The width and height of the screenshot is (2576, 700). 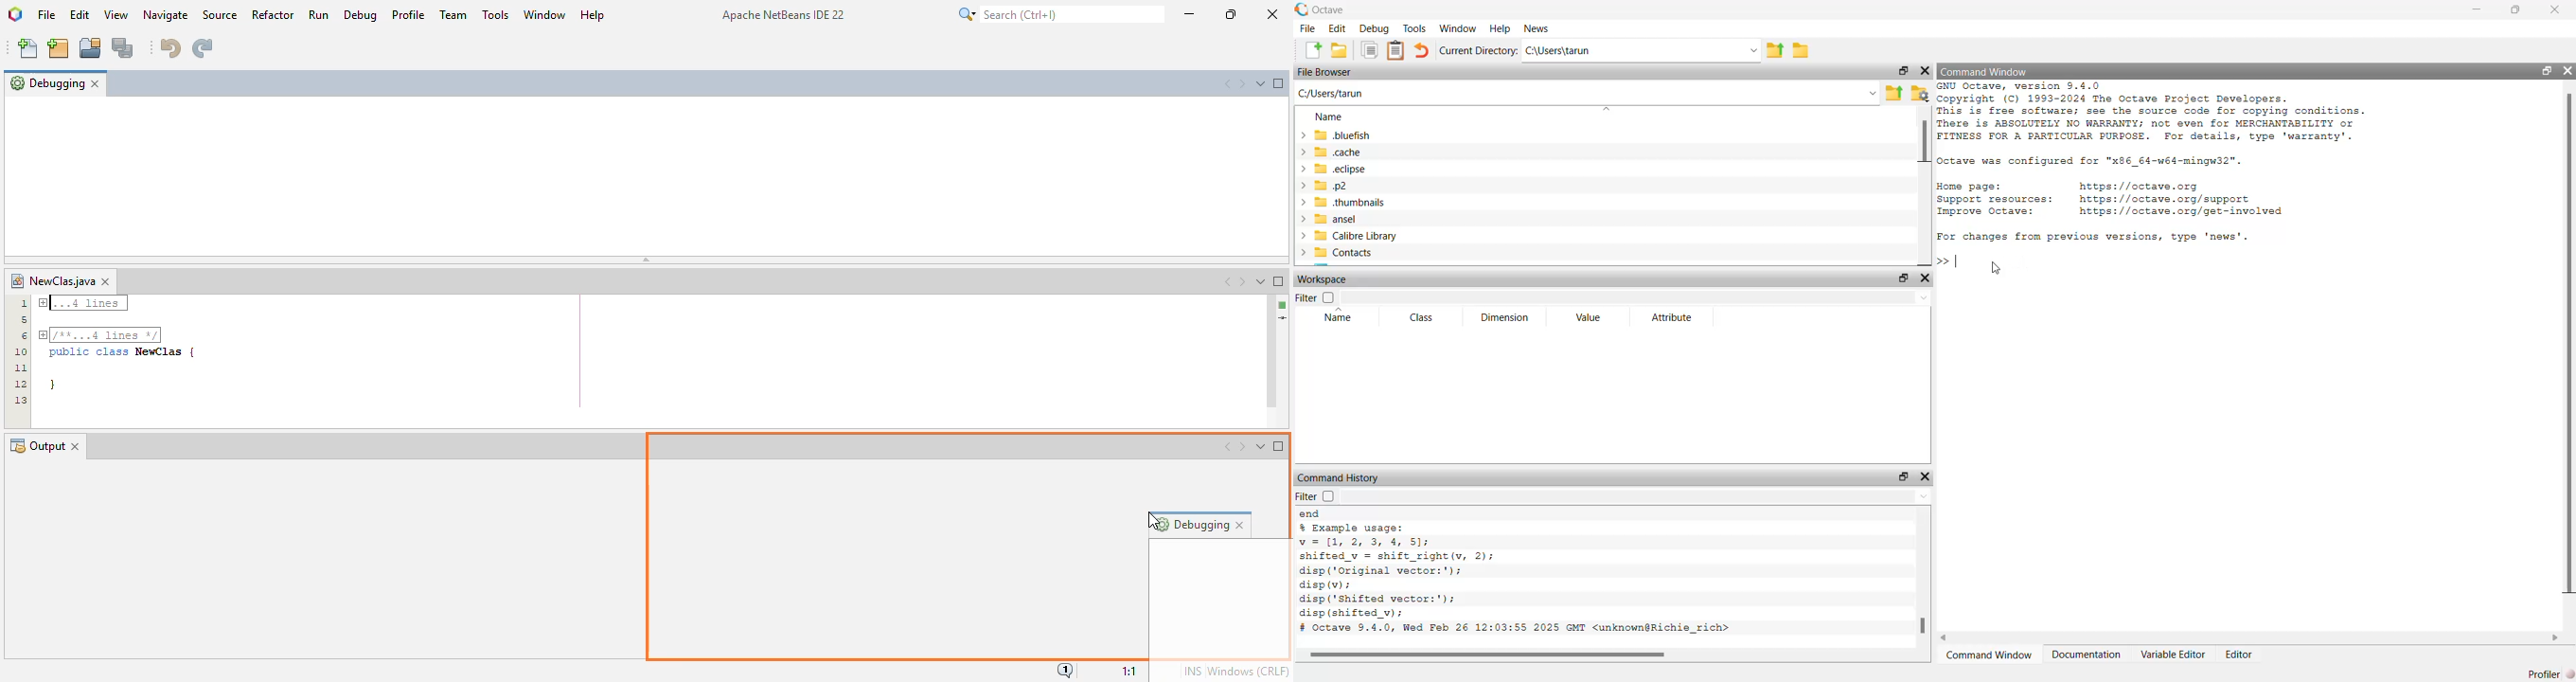 I want to click on hide widget, so click(x=1927, y=71).